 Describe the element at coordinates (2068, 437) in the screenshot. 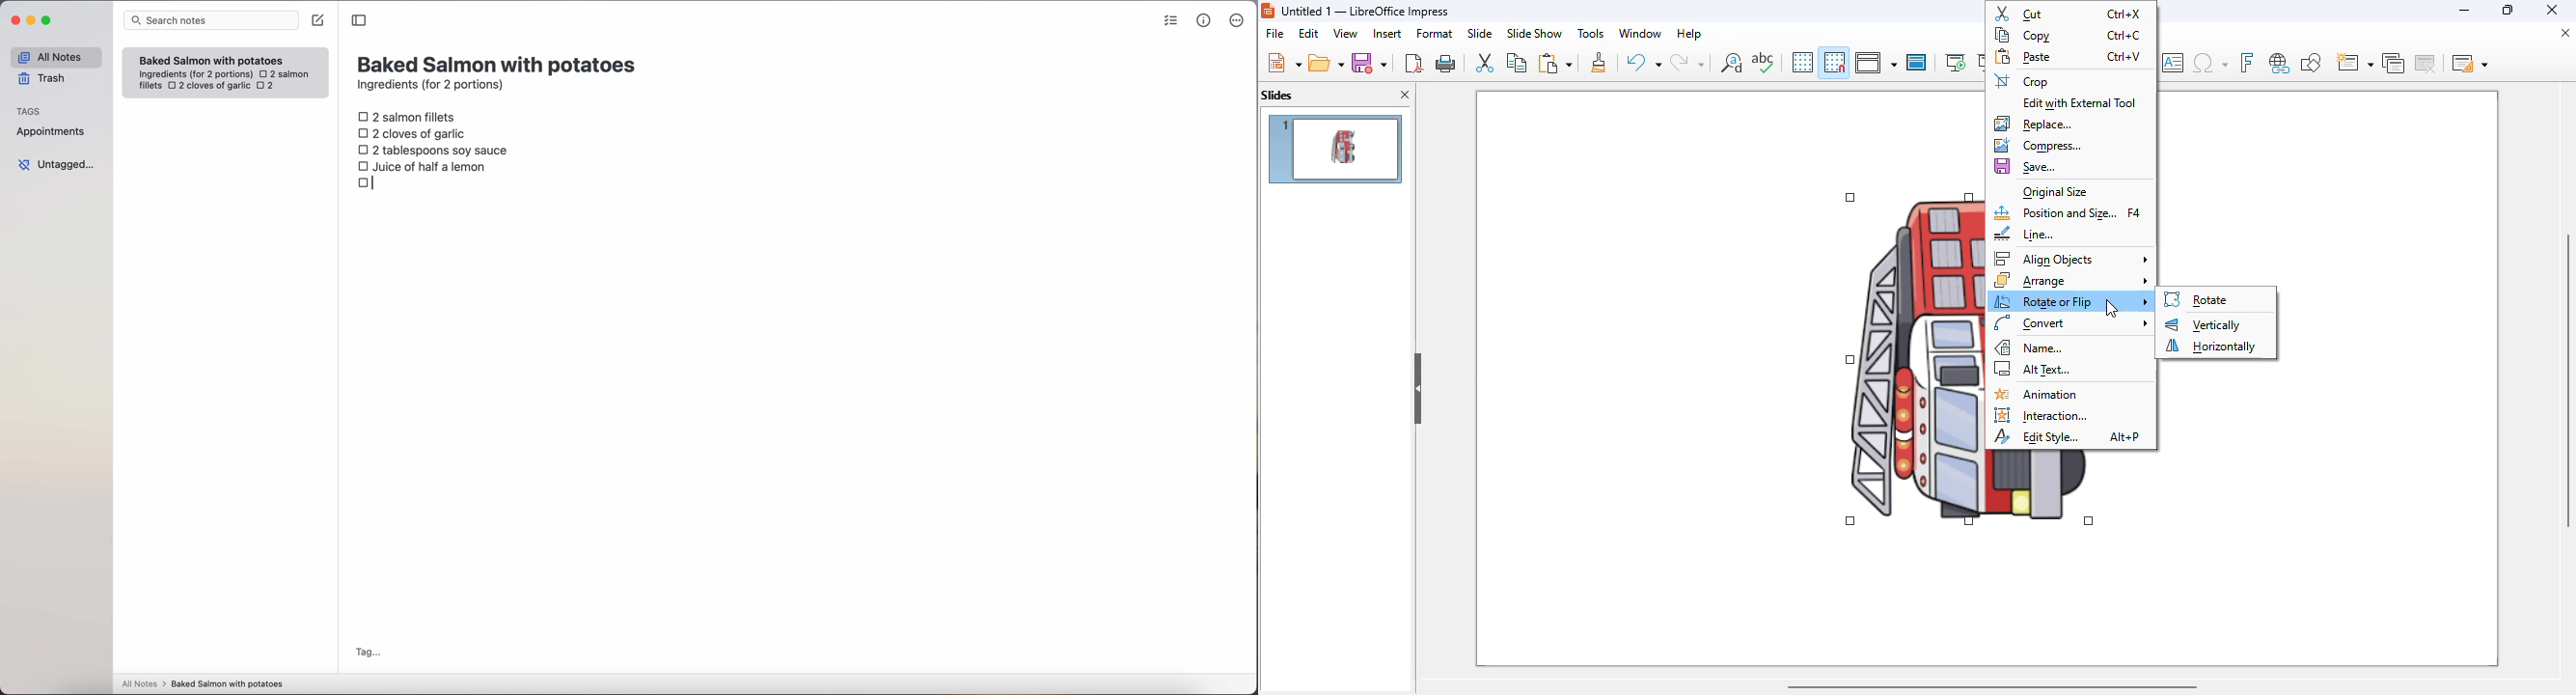

I see `edit style` at that location.